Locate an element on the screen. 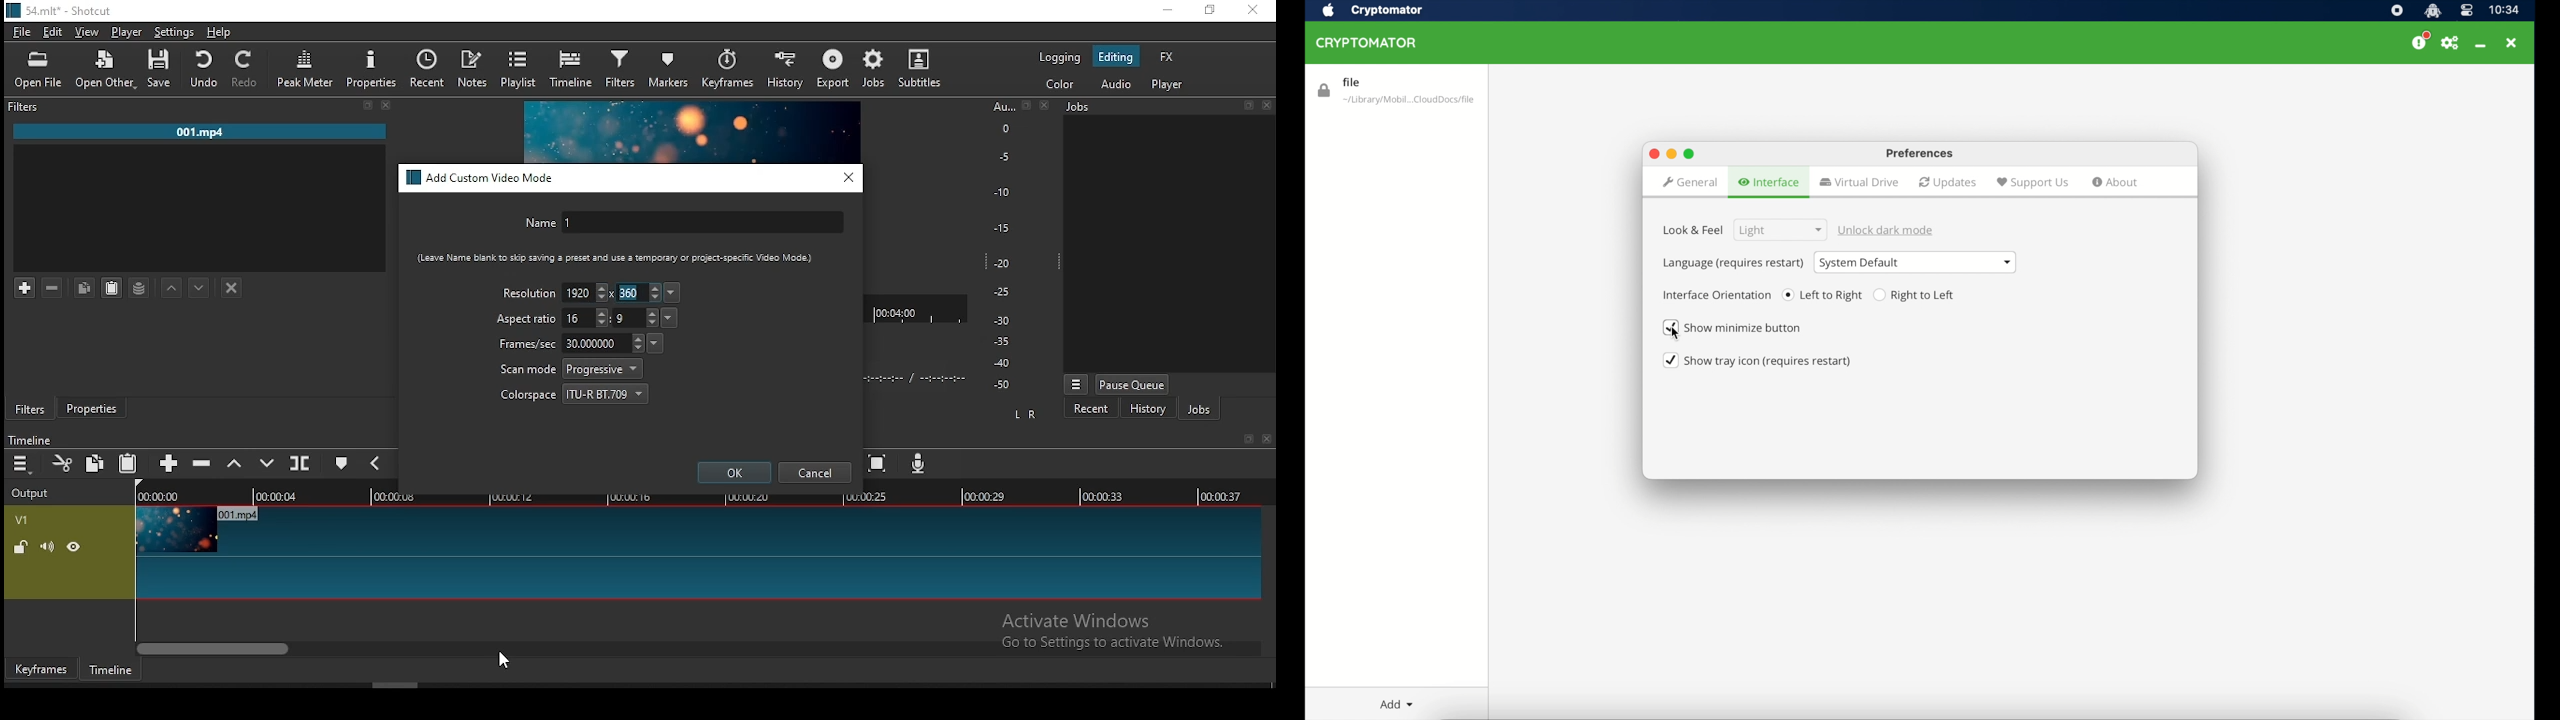 The width and height of the screenshot is (2576, 728). hide video track is located at coordinates (74, 545).